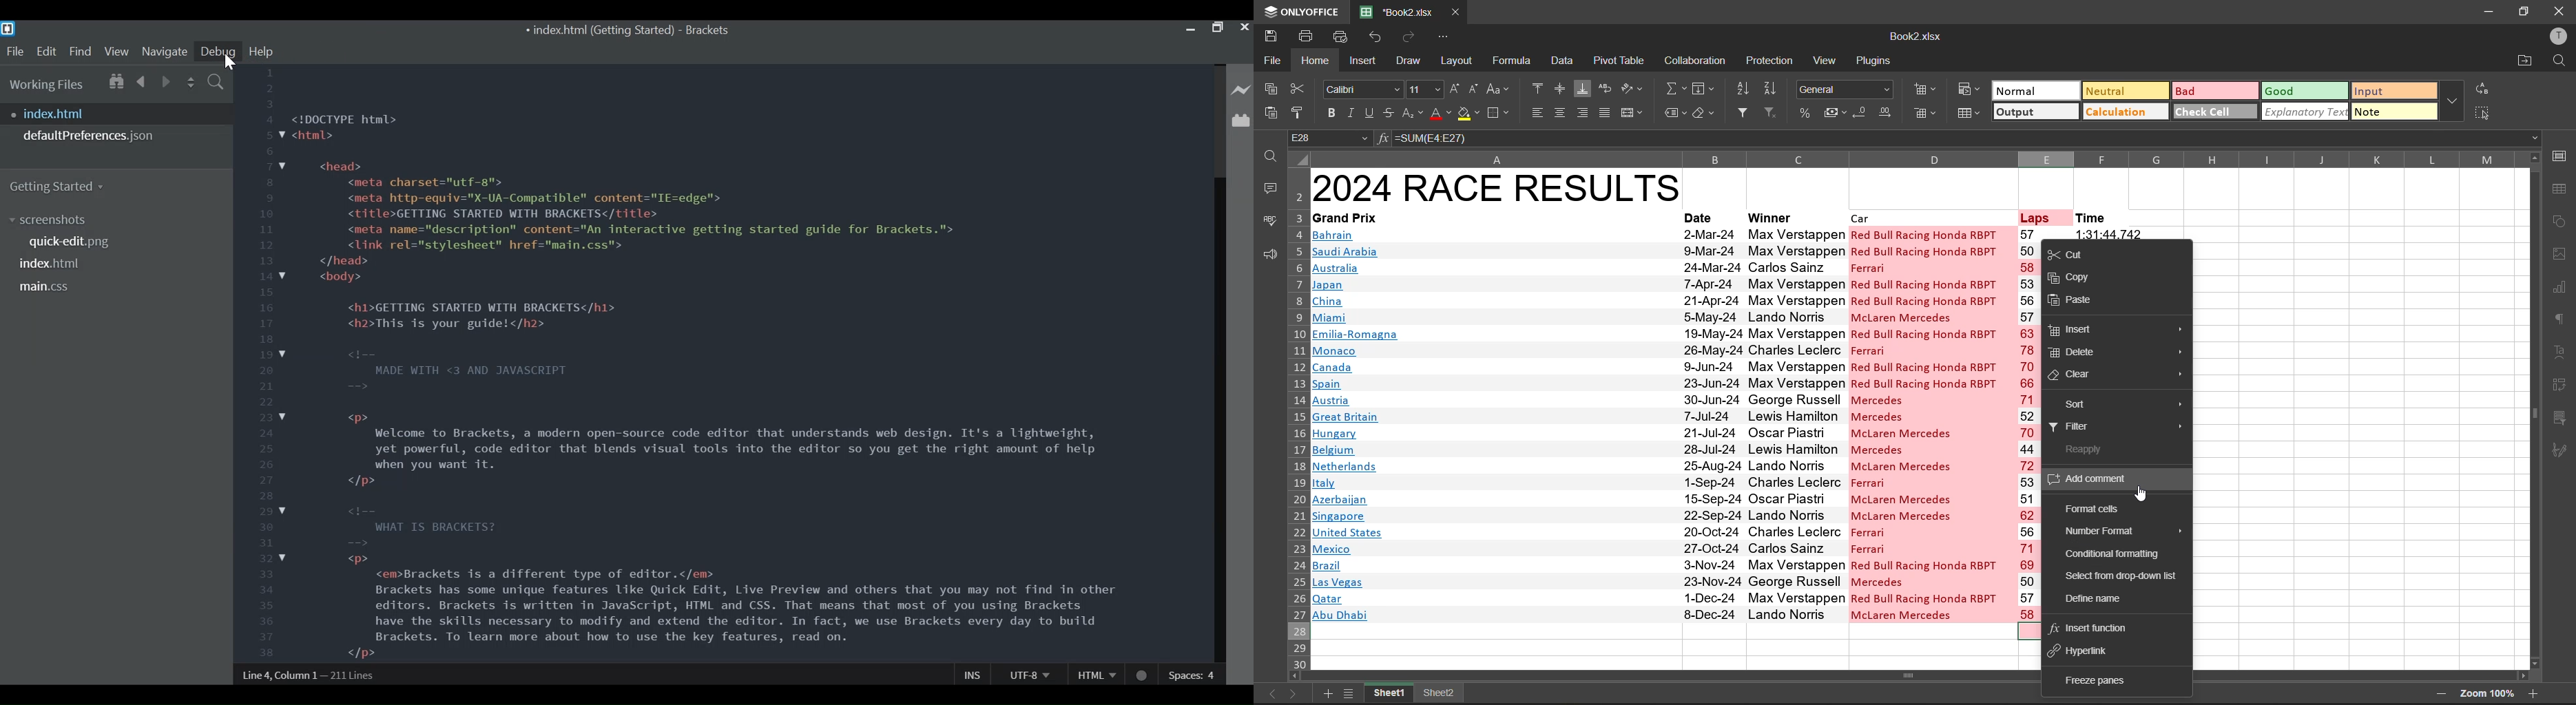 This screenshot has height=728, width=2576. What do you see at coordinates (1372, 37) in the screenshot?
I see `undo` at bounding box center [1372, 37].